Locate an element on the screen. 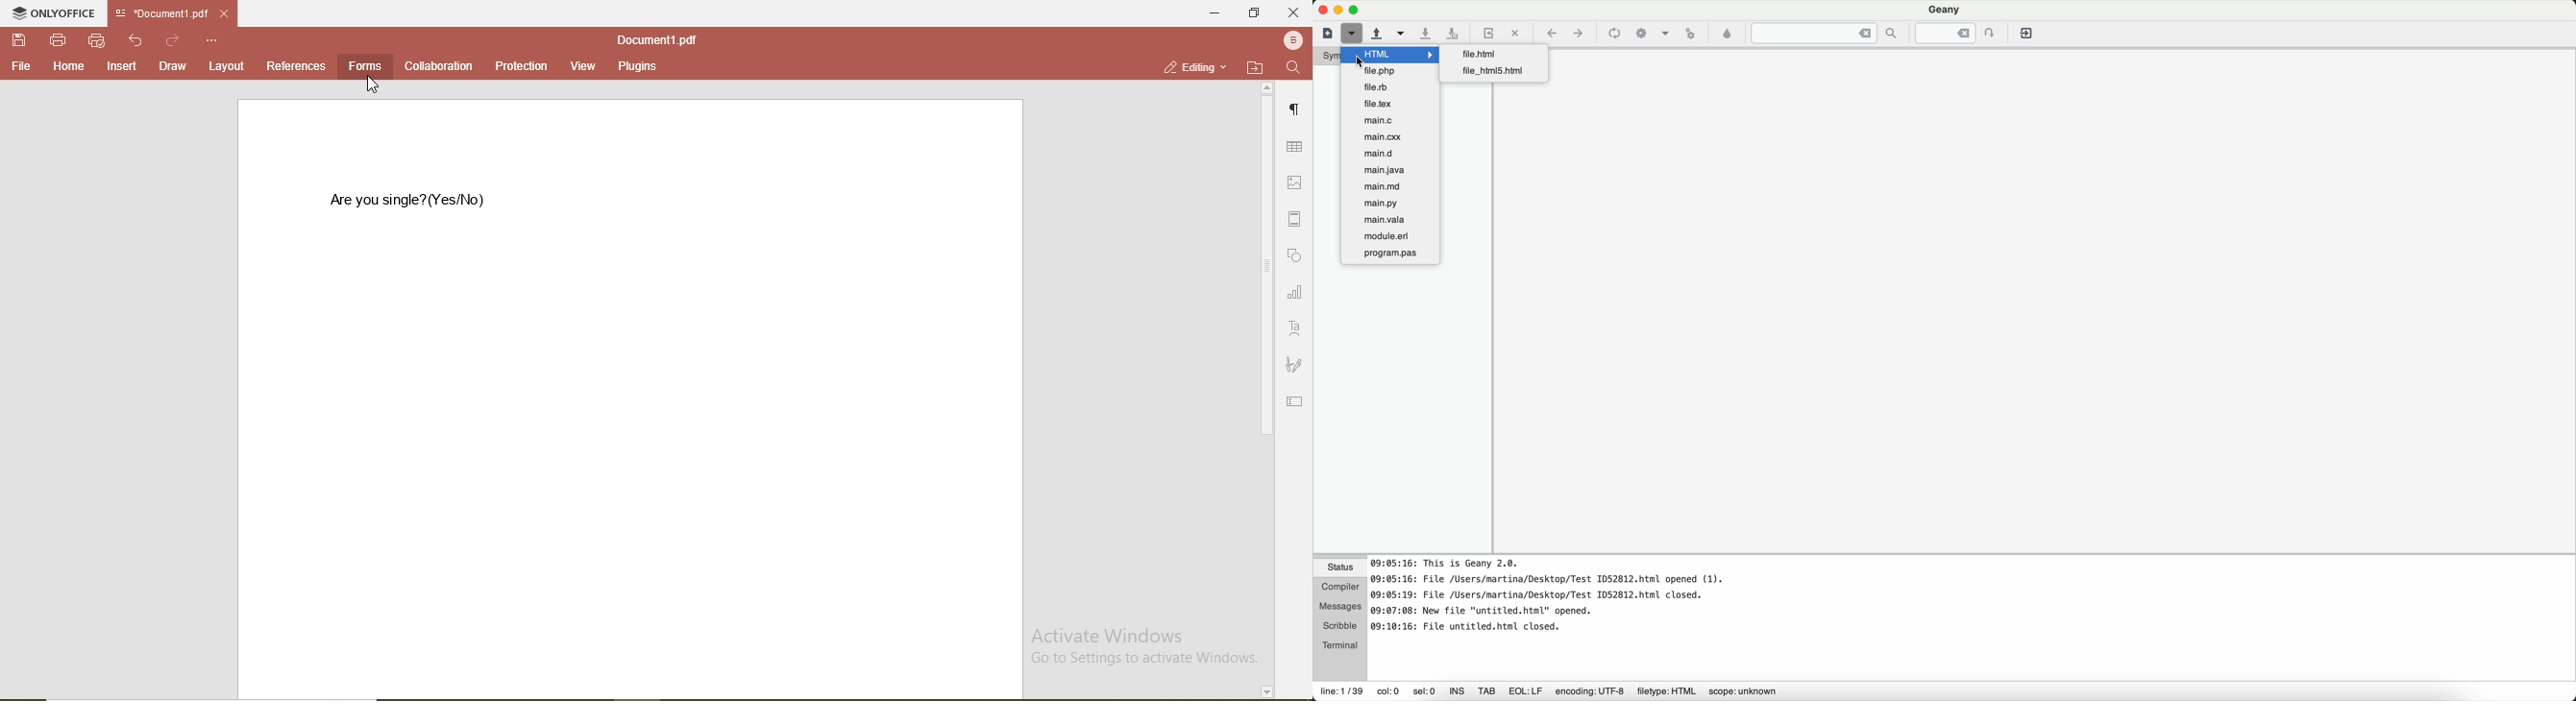 This screenshot has height=728, width=2576. image is located at coordinates (1295, 180).